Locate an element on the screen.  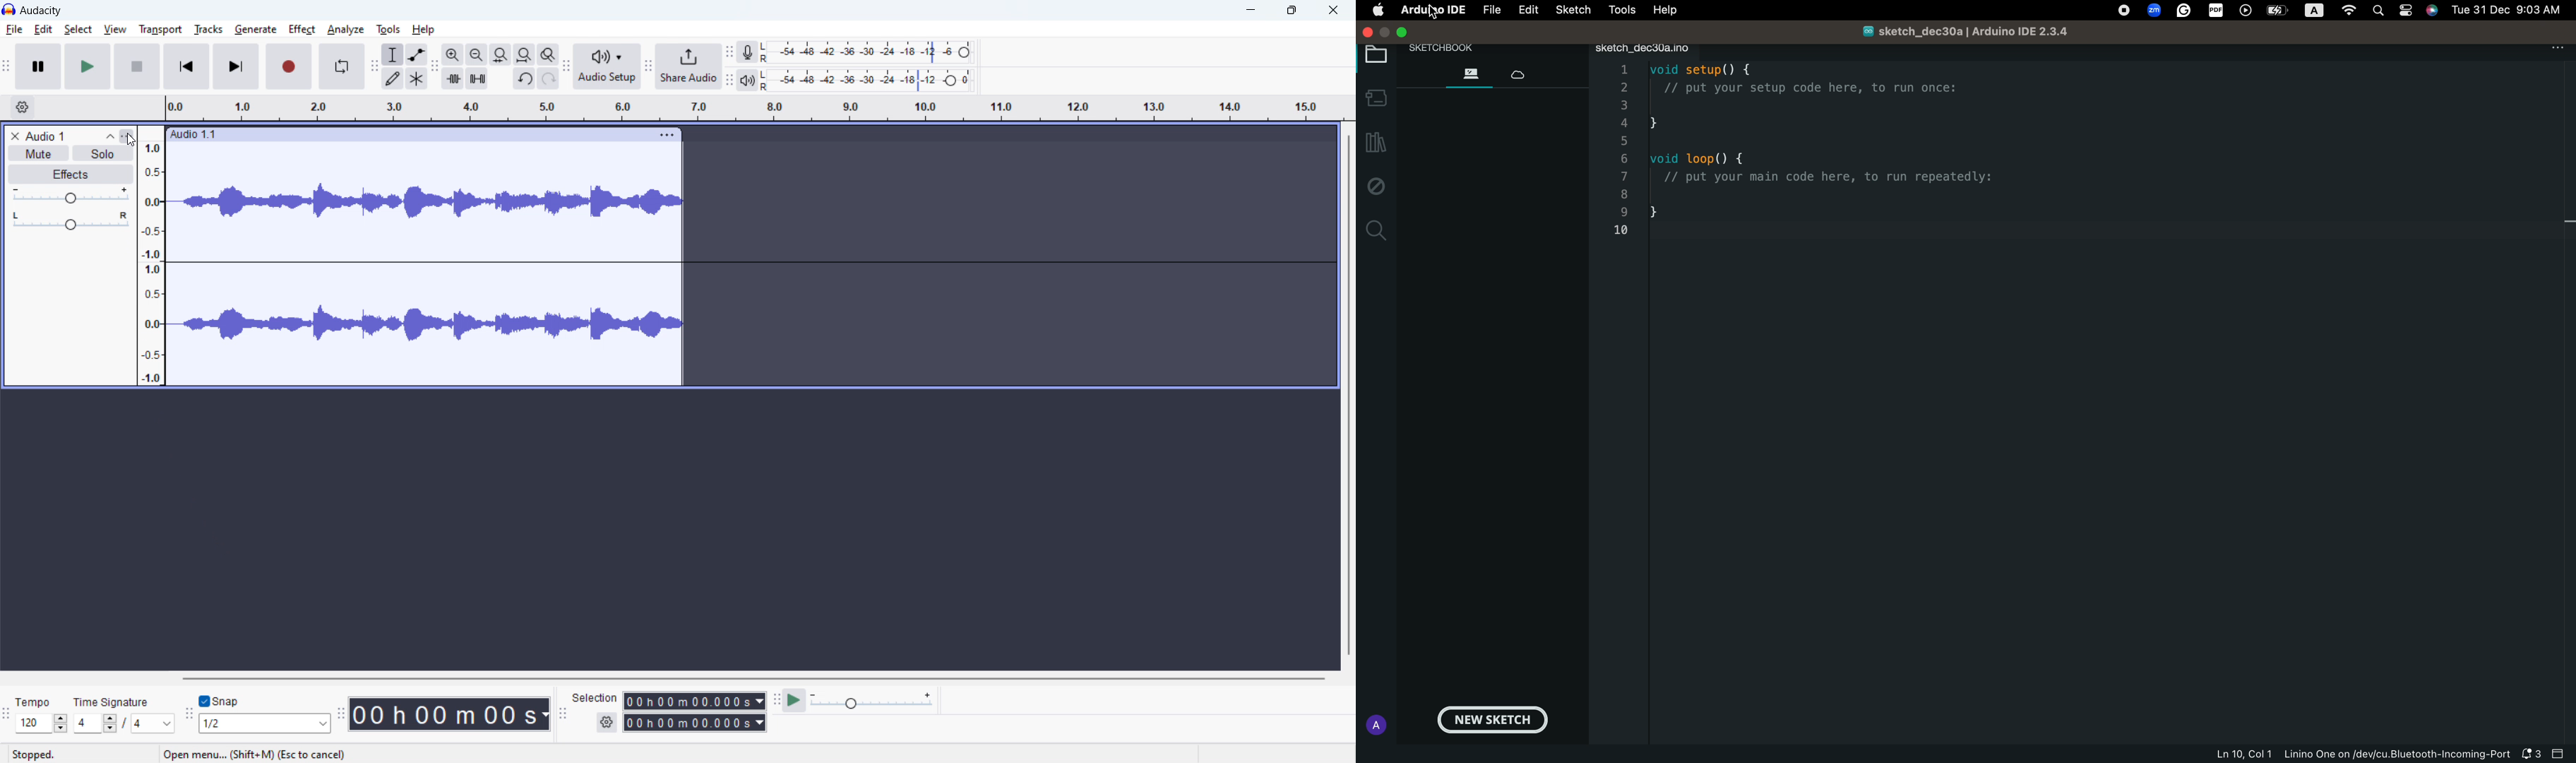
audio setup is located at coordinates (607, 67).